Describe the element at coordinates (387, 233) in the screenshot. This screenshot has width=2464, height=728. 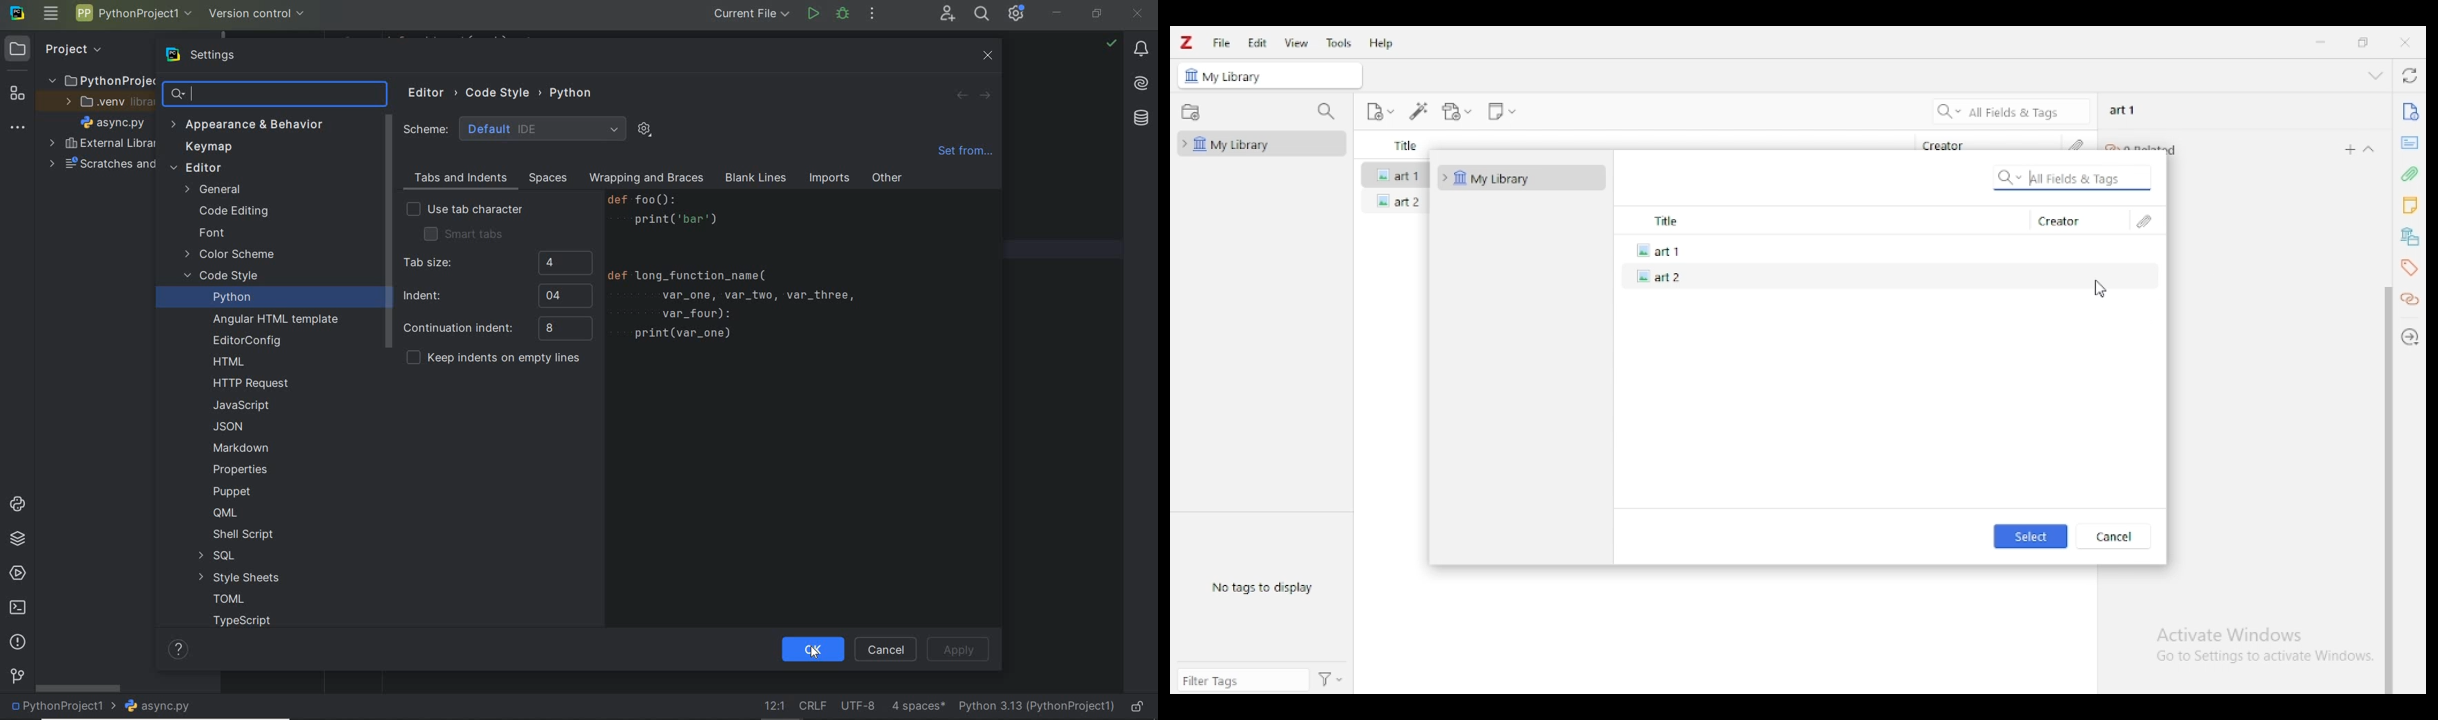
I see `scrollbar` at that location.